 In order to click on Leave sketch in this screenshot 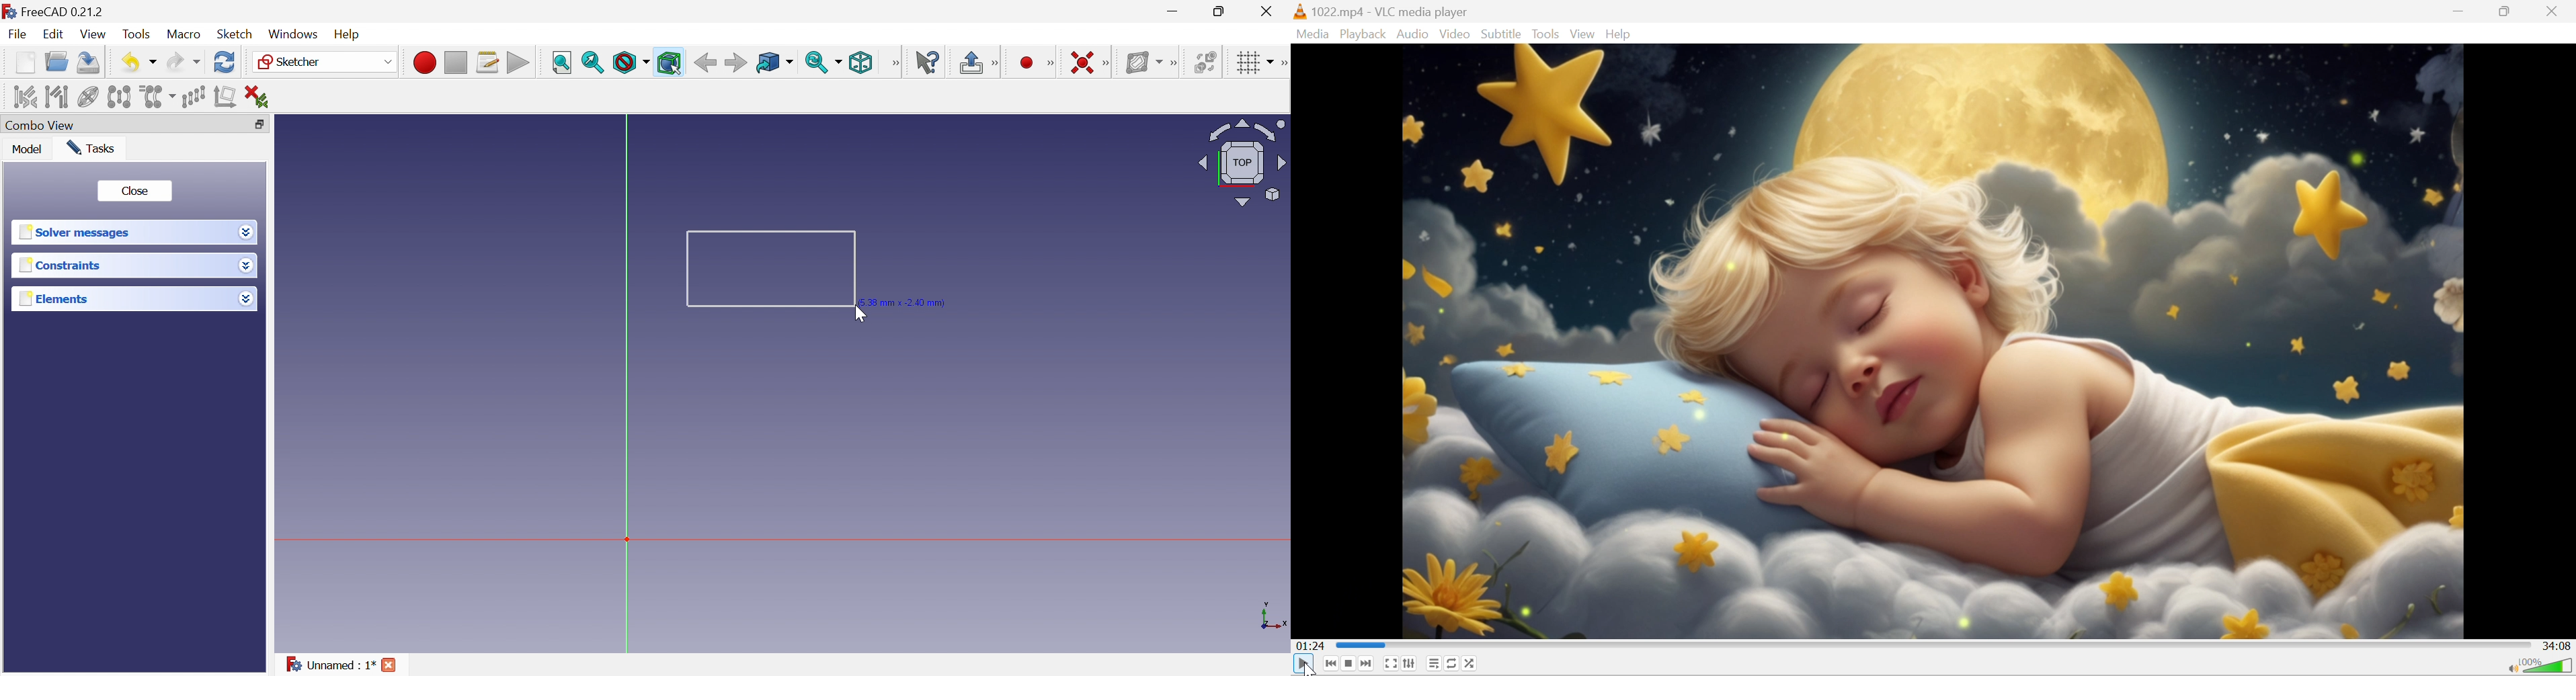, I will do `click(971, 63)`.